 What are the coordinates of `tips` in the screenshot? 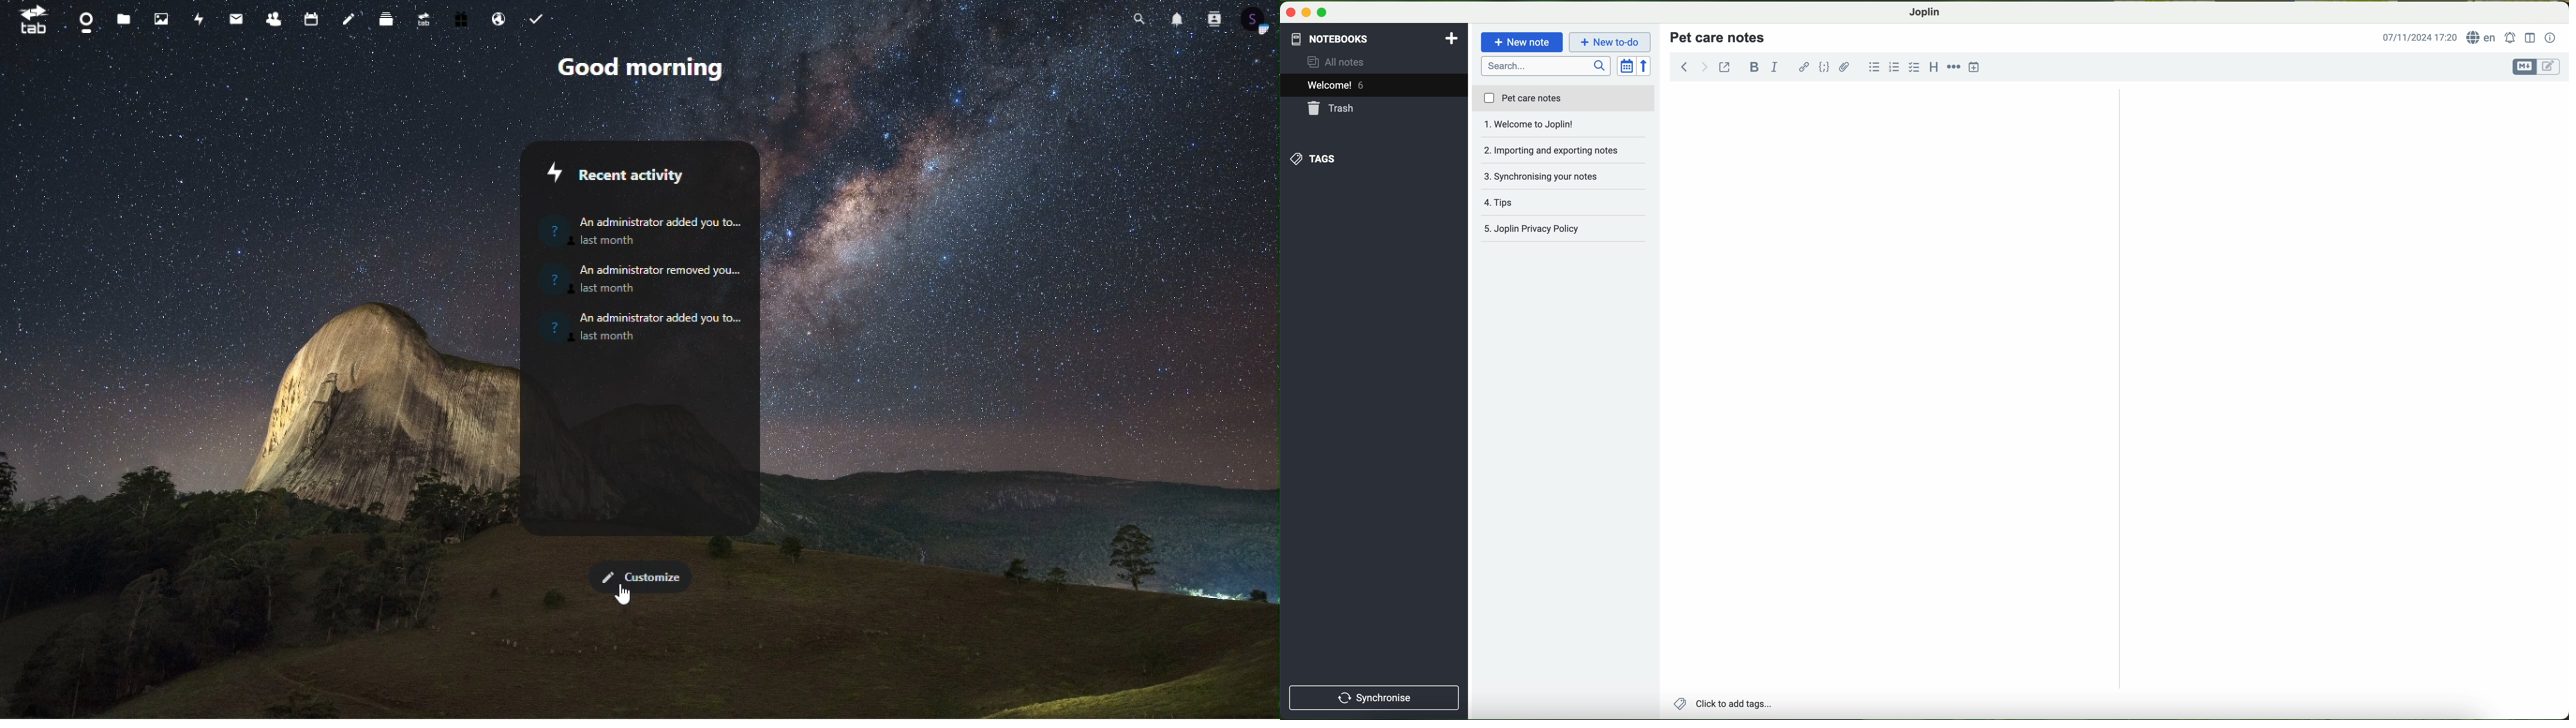 It's located at (1564, 177).